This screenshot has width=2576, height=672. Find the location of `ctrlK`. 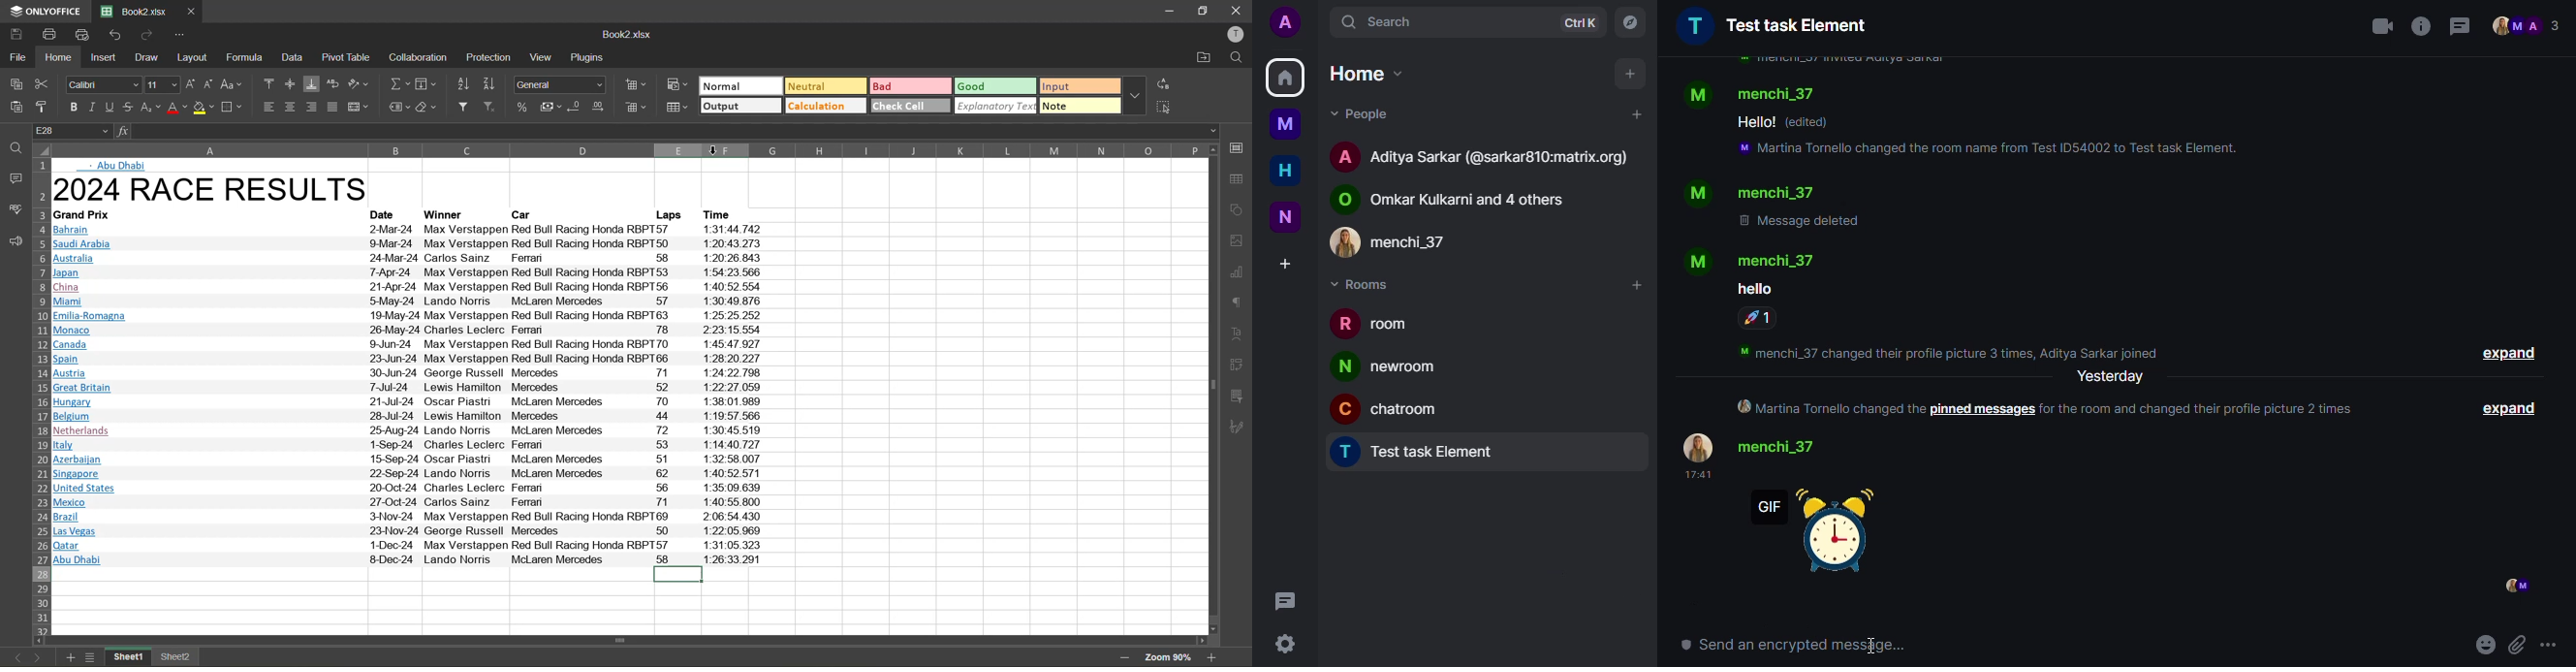

ctrlK is located at coordinates (1575, 21).